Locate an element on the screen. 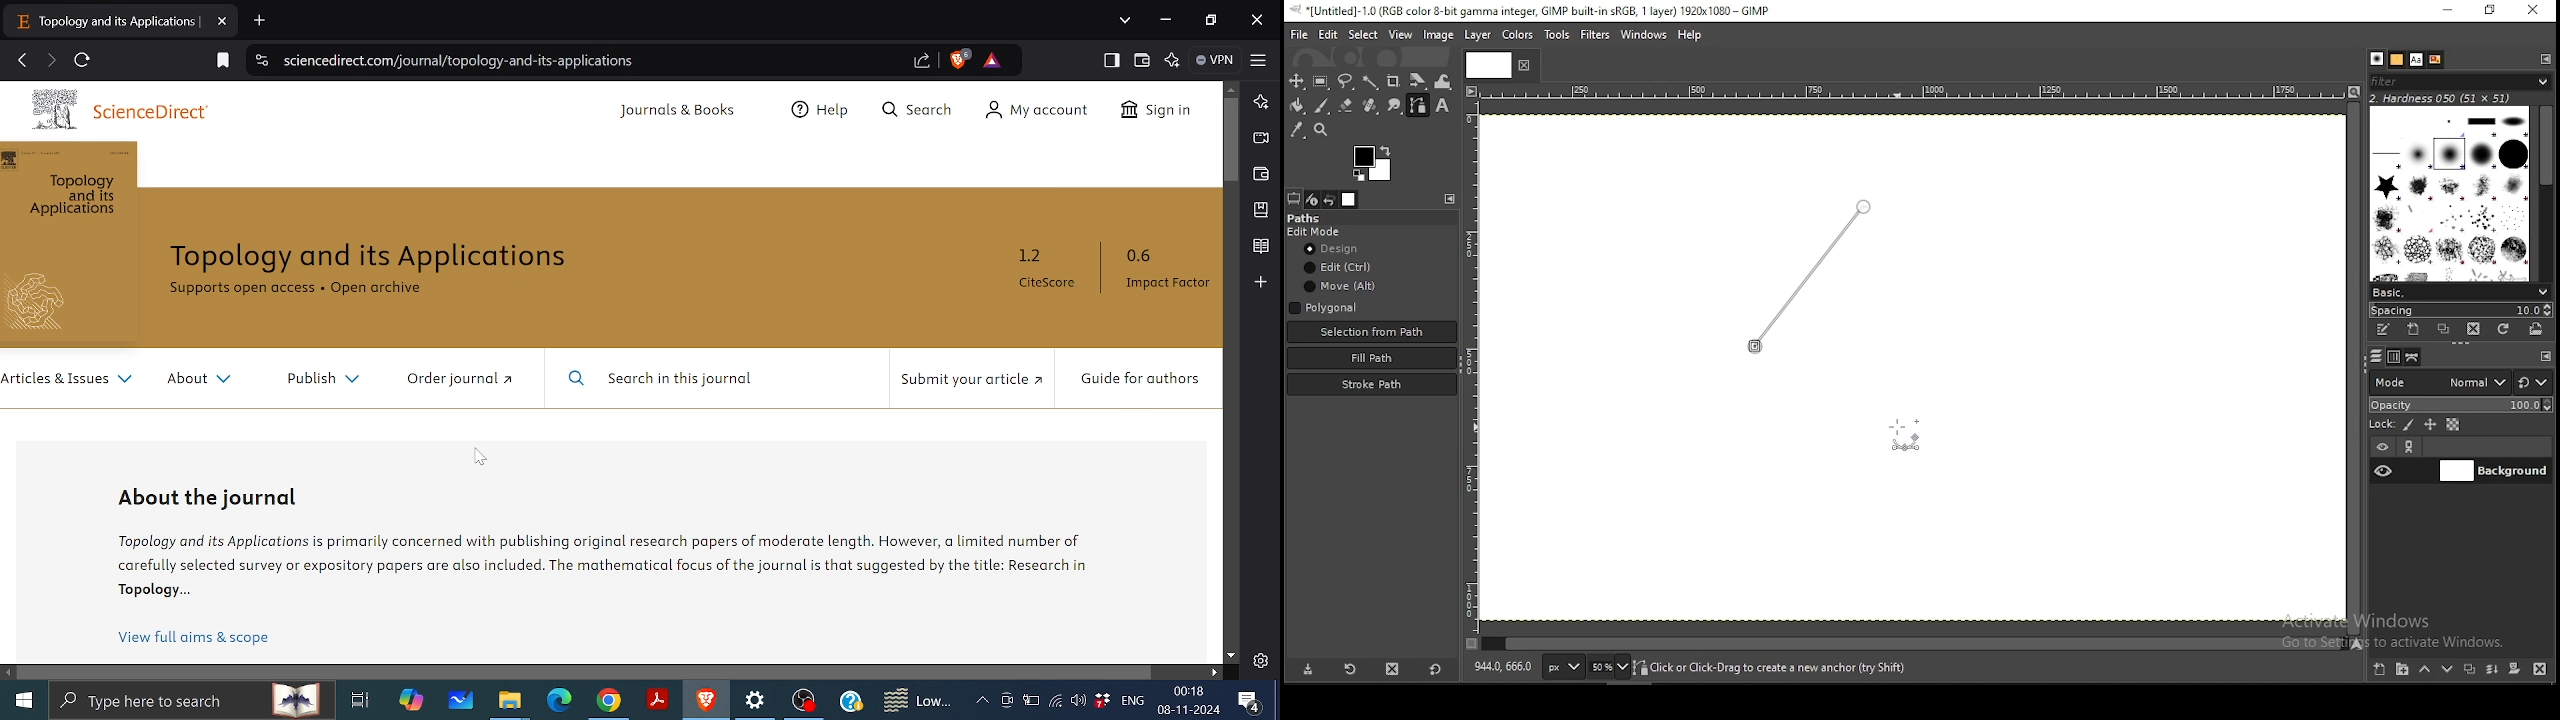  link is located at coordinates (2411, 447).